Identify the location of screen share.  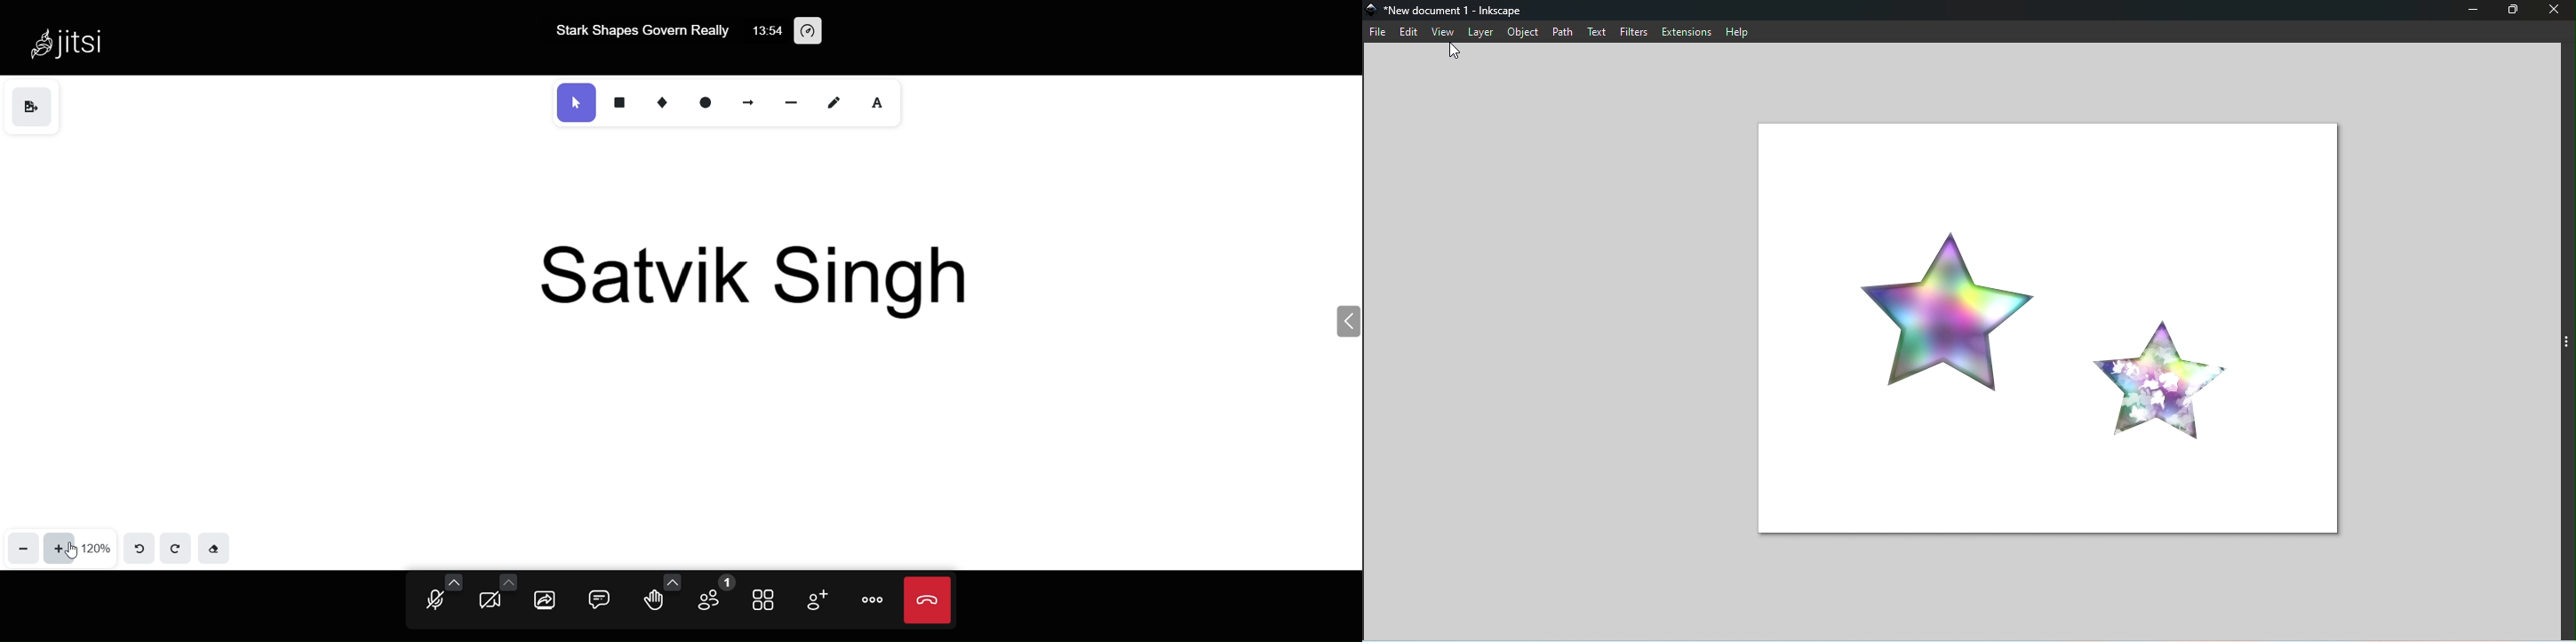
(545, 599).